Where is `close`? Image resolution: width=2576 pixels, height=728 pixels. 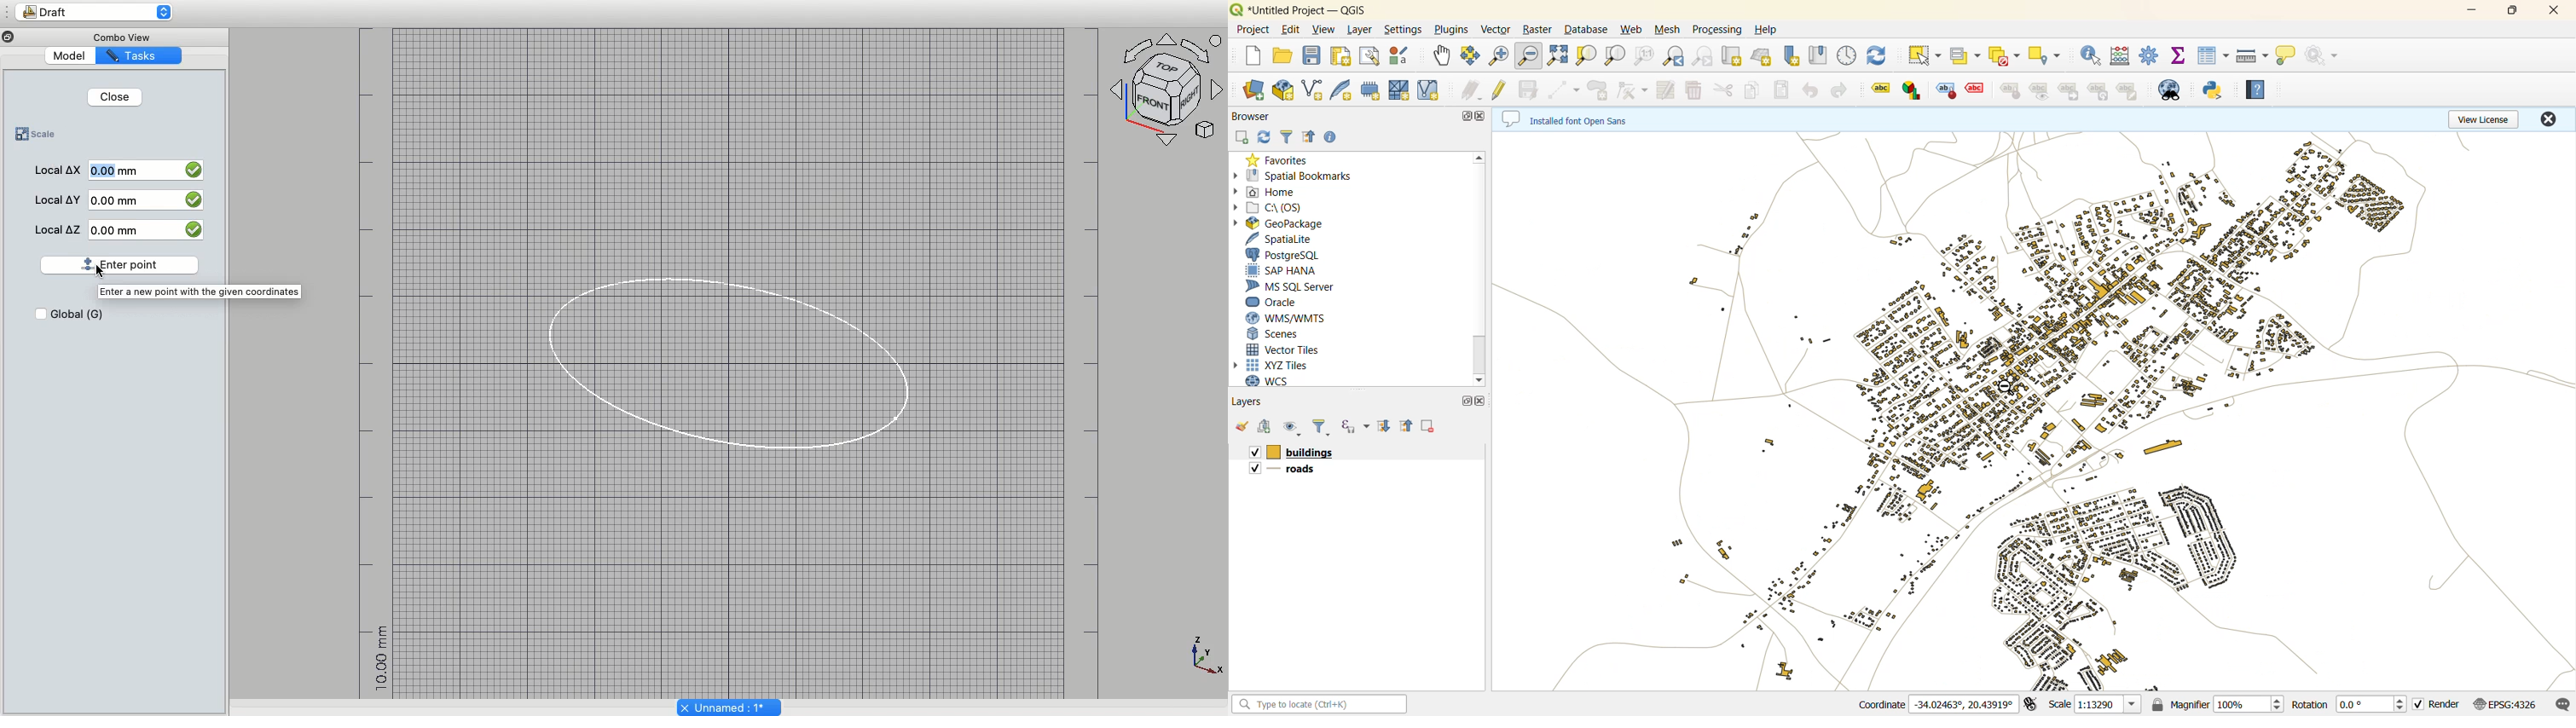 close is located at coordinates (2551, 116).